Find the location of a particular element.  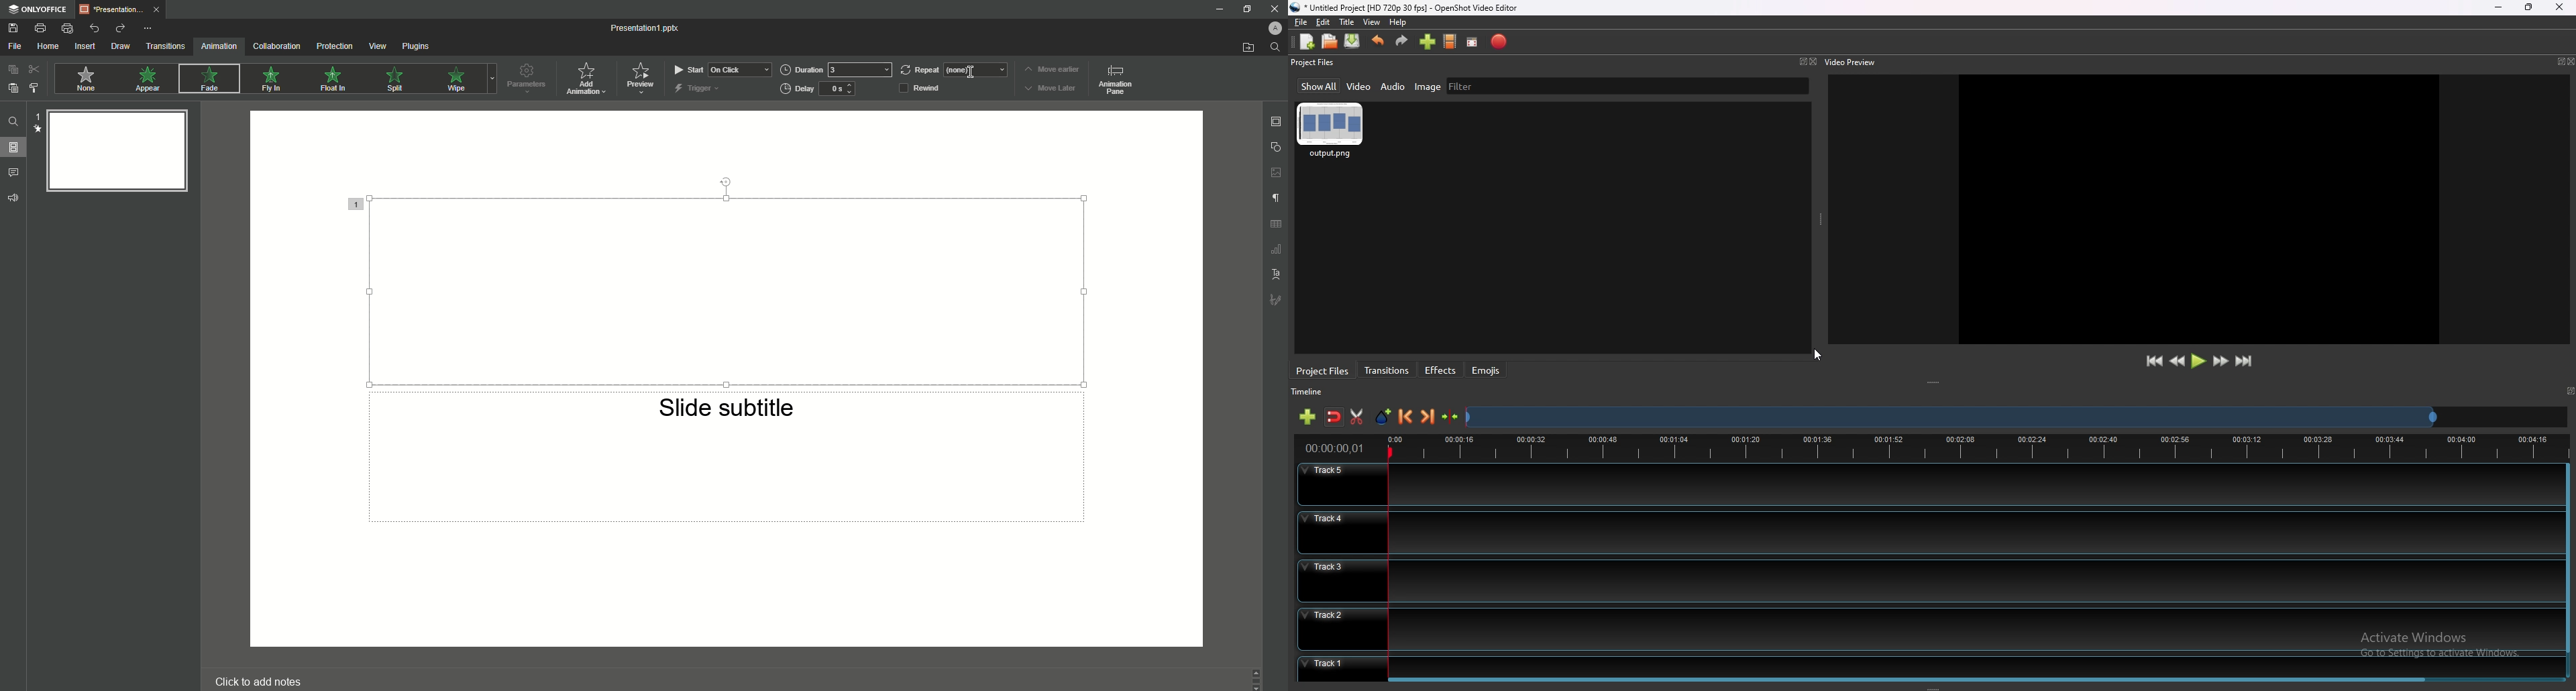

Quick Print is located at coordinates (67, 28).